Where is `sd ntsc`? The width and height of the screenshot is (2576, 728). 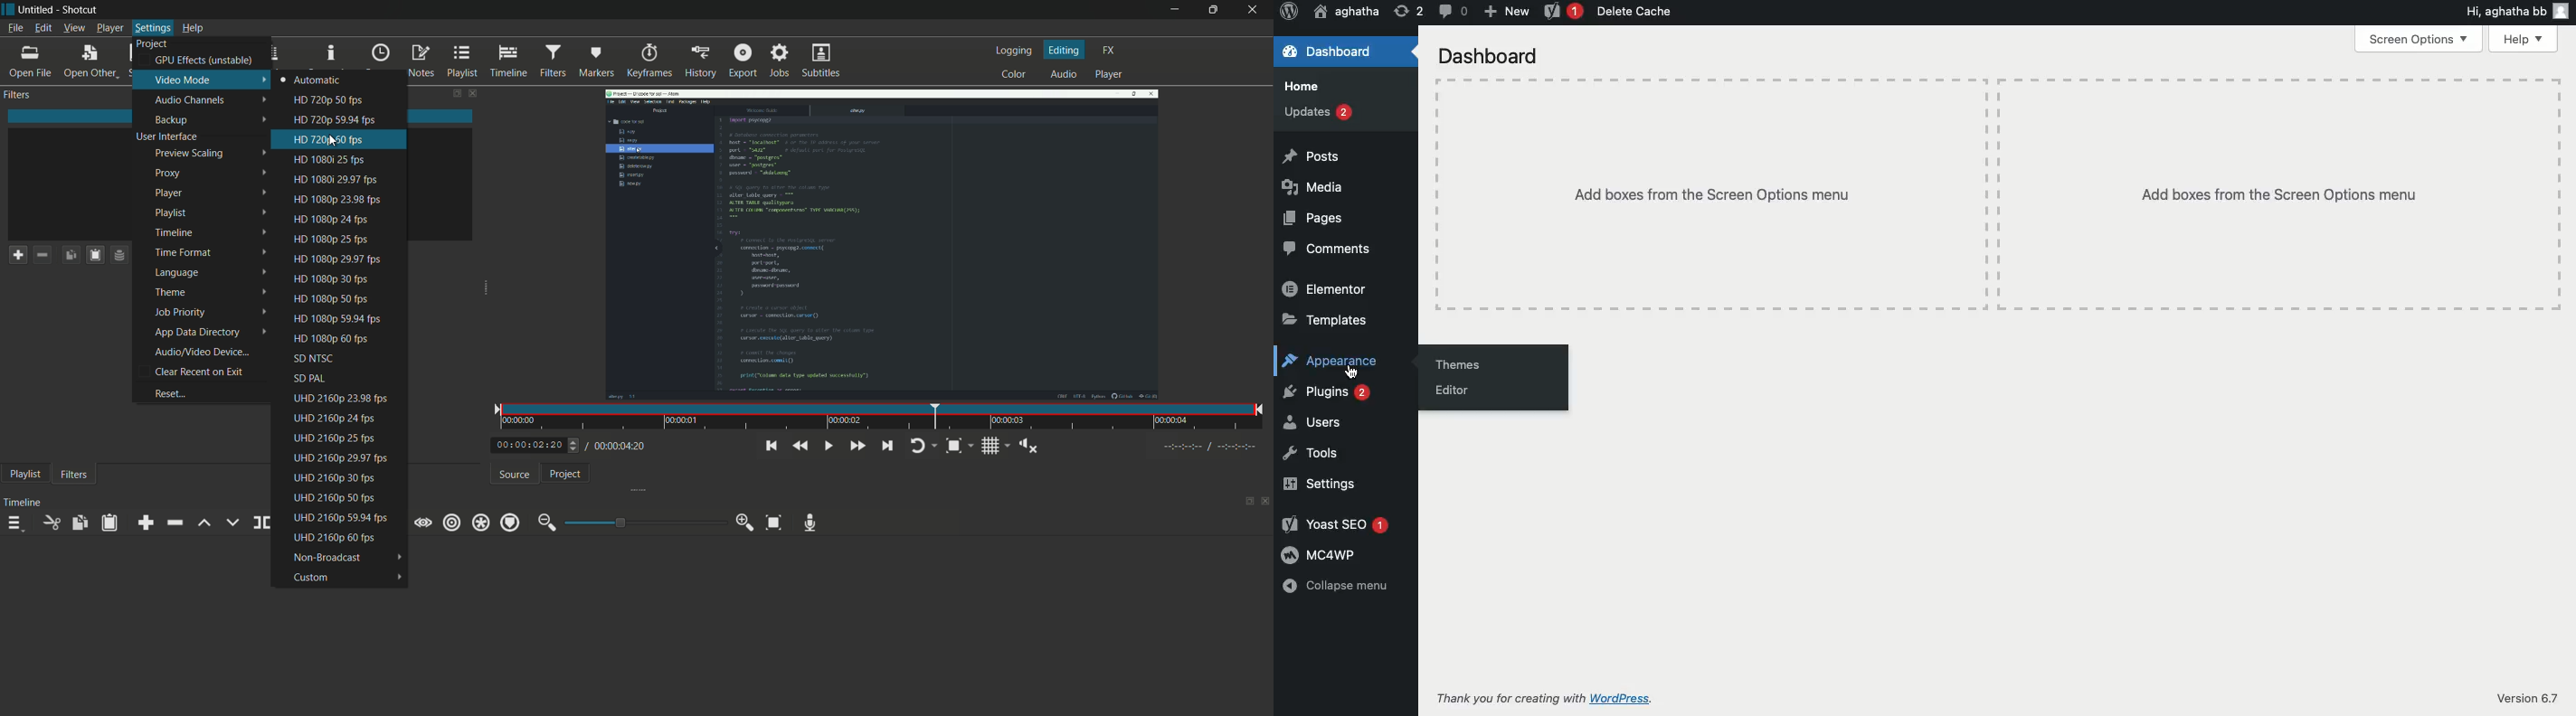 sd ntsc is located at coordinates (340, 357).